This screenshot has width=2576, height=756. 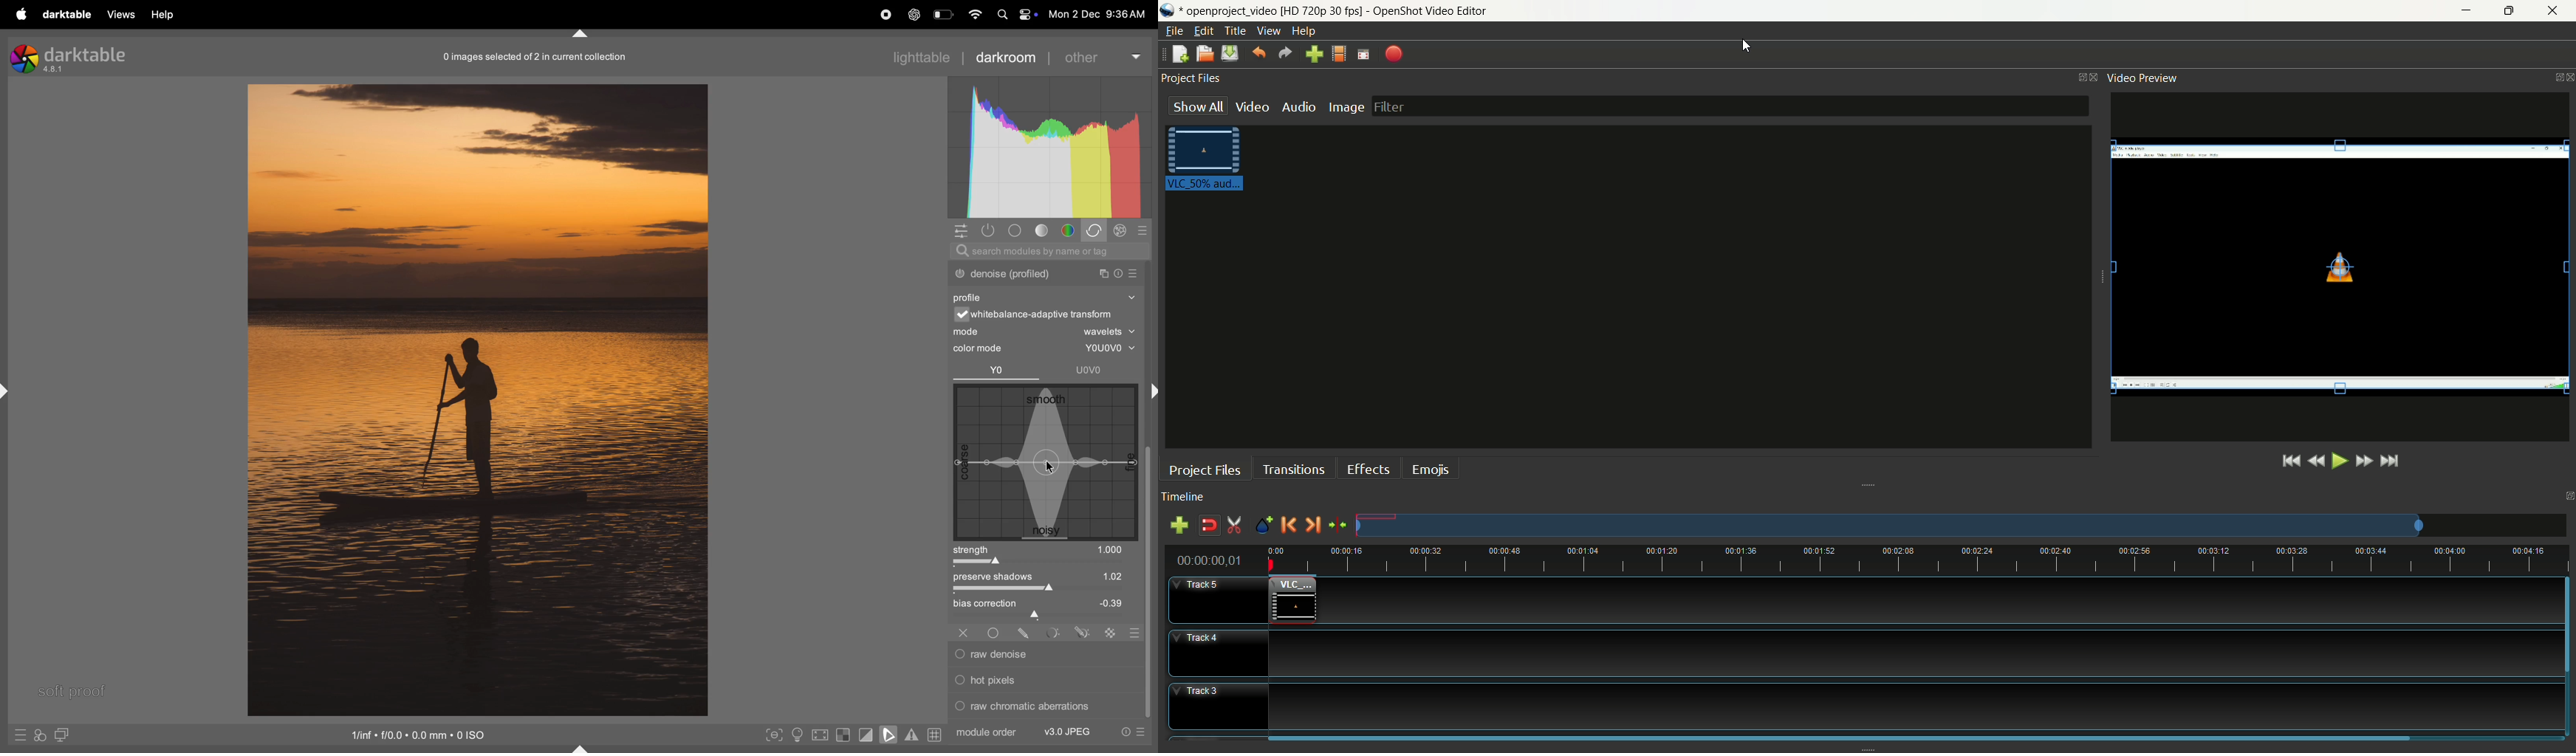 What do you see at coordinates (1236, 31) in the screenshot?
I see `title` at bounding box center [1236, 31].